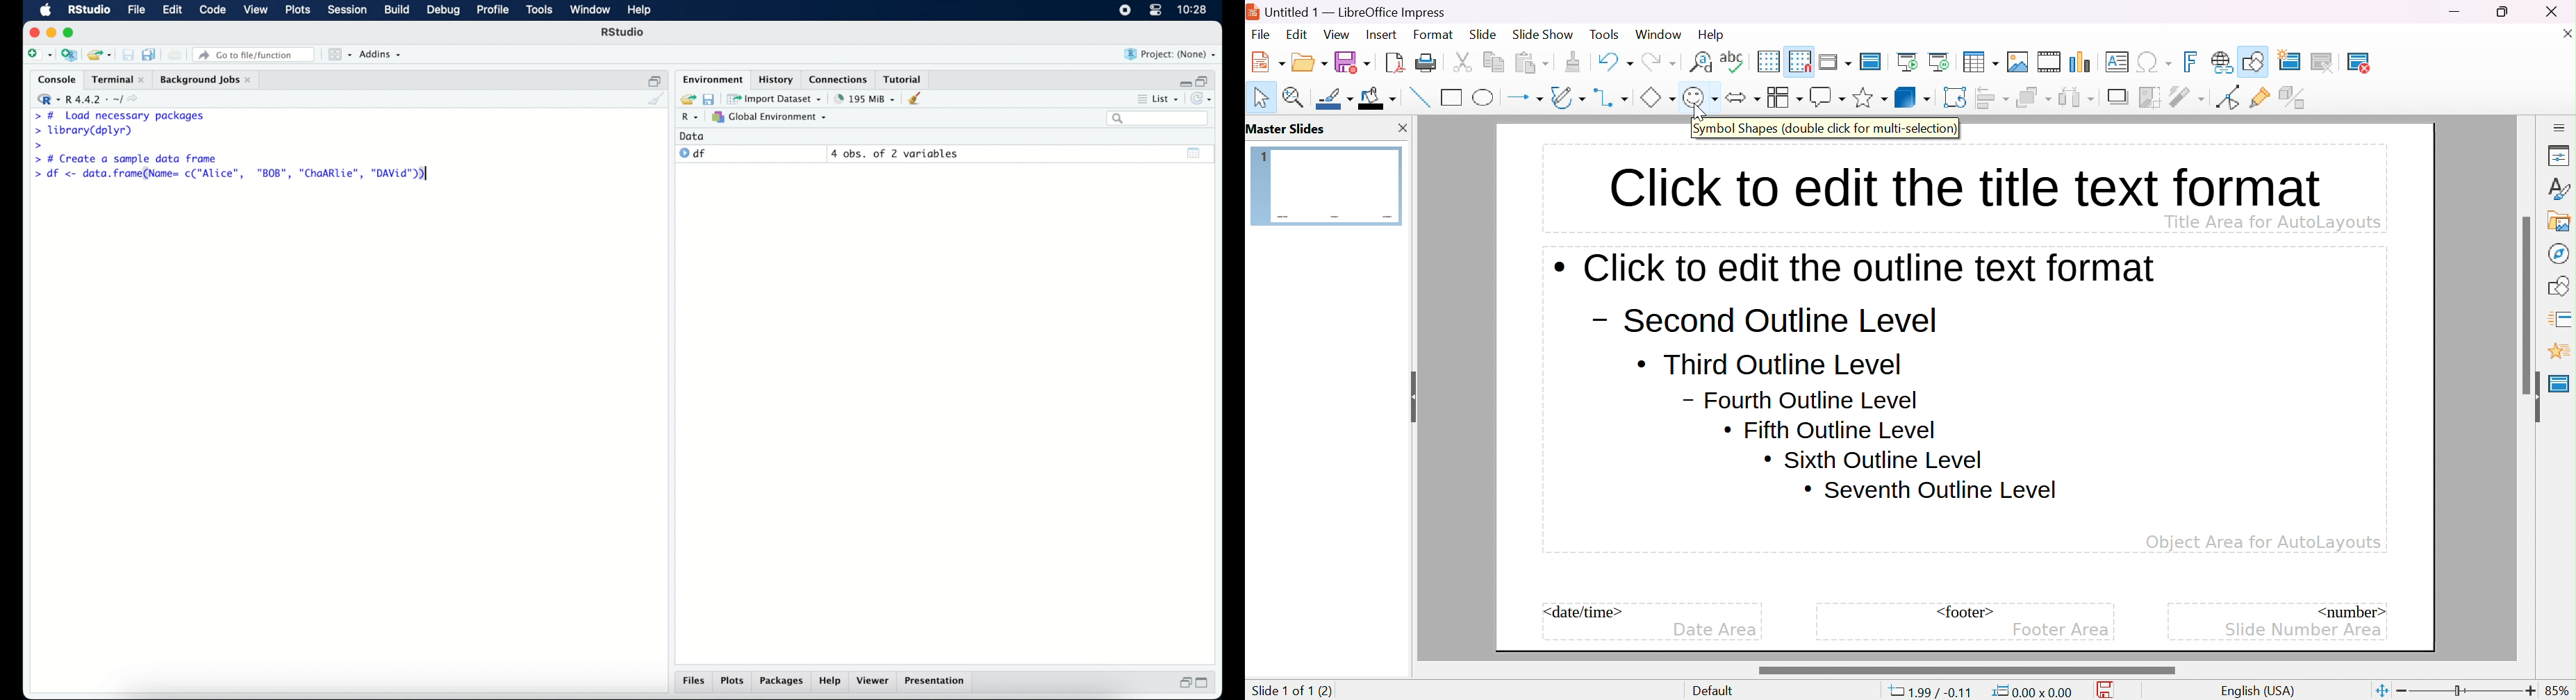 This screenshot has height=700, width=2576. I want to click on insert image, so click(2018, 62).